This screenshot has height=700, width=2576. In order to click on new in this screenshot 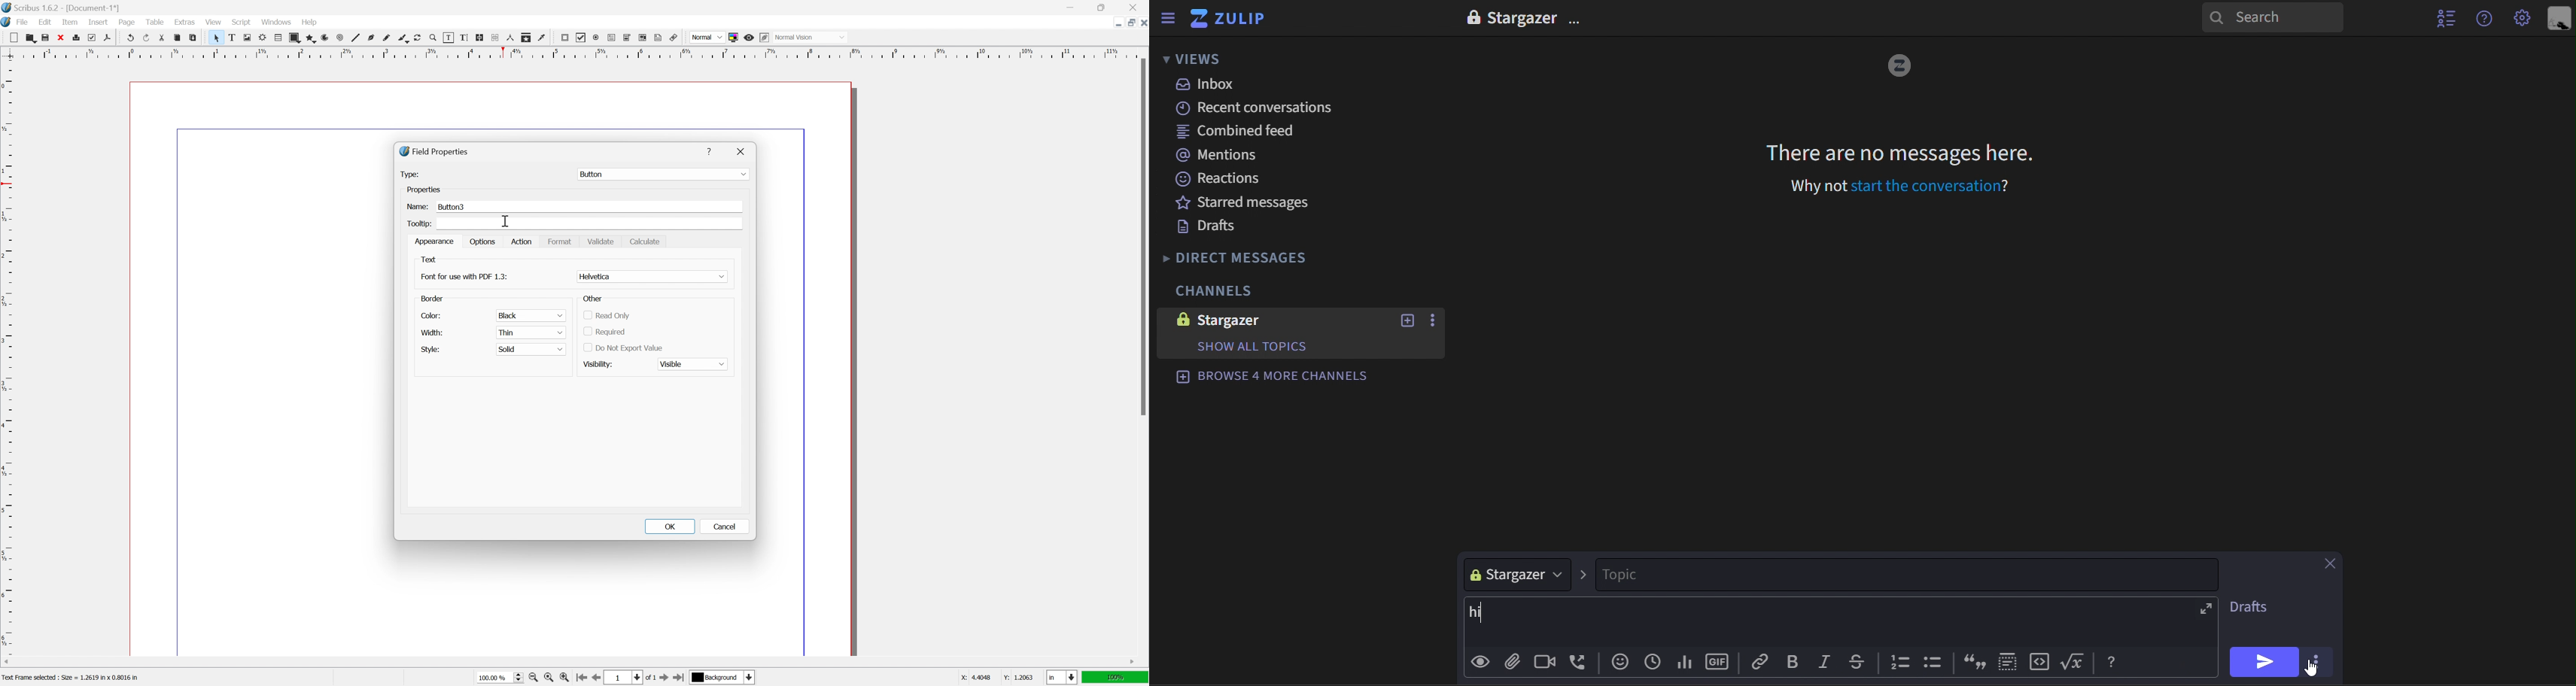, I will do `click(14, 38)`.